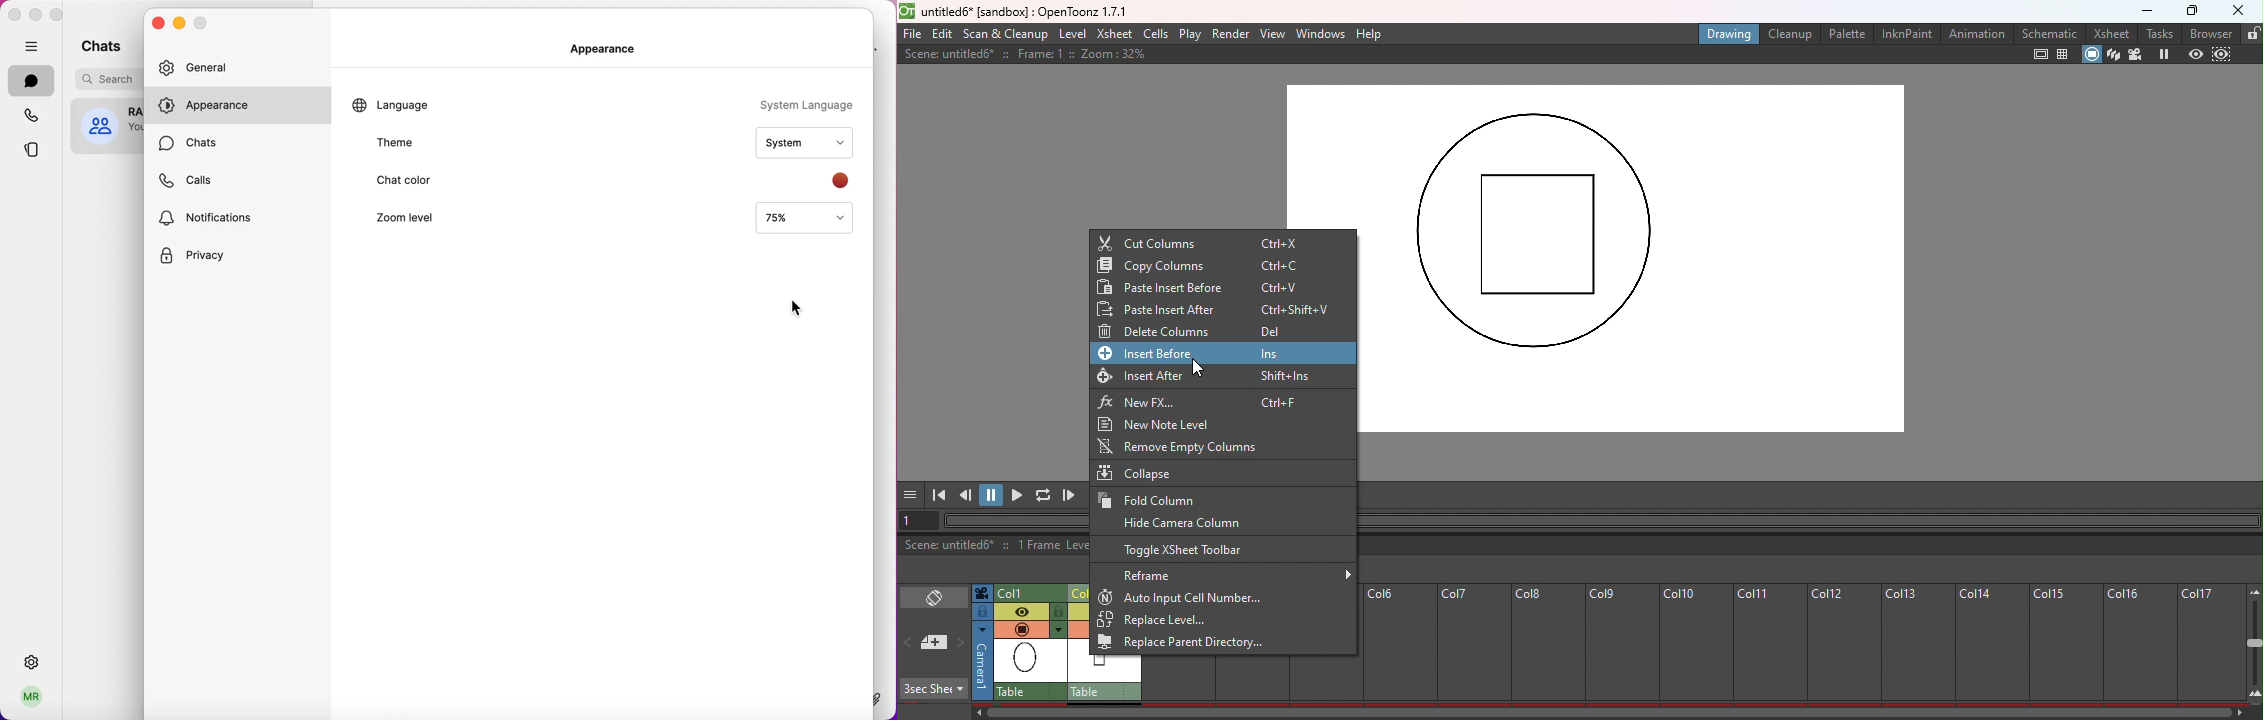 The image size is (2268, 728). What do you see at coordinates (1186, 597) in the screenshot?
I see `Auto input cell number` at bounding box center [1186, 597].